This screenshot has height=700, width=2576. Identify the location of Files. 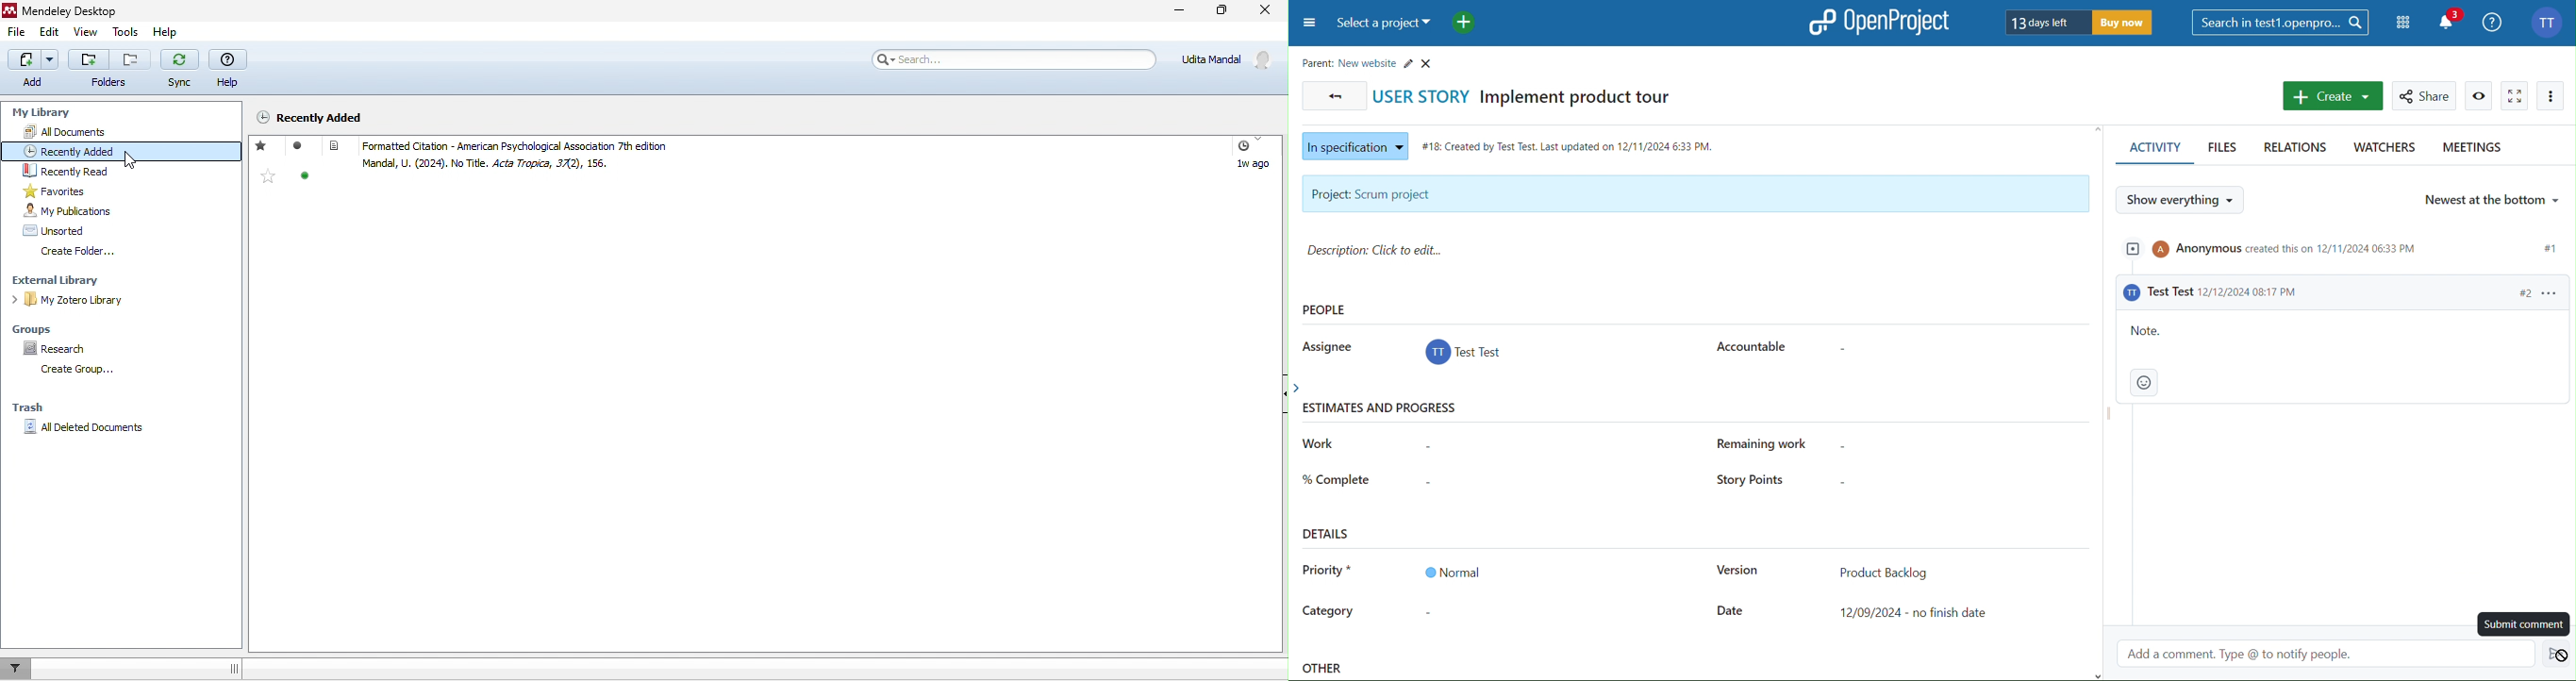
(2225, 150).